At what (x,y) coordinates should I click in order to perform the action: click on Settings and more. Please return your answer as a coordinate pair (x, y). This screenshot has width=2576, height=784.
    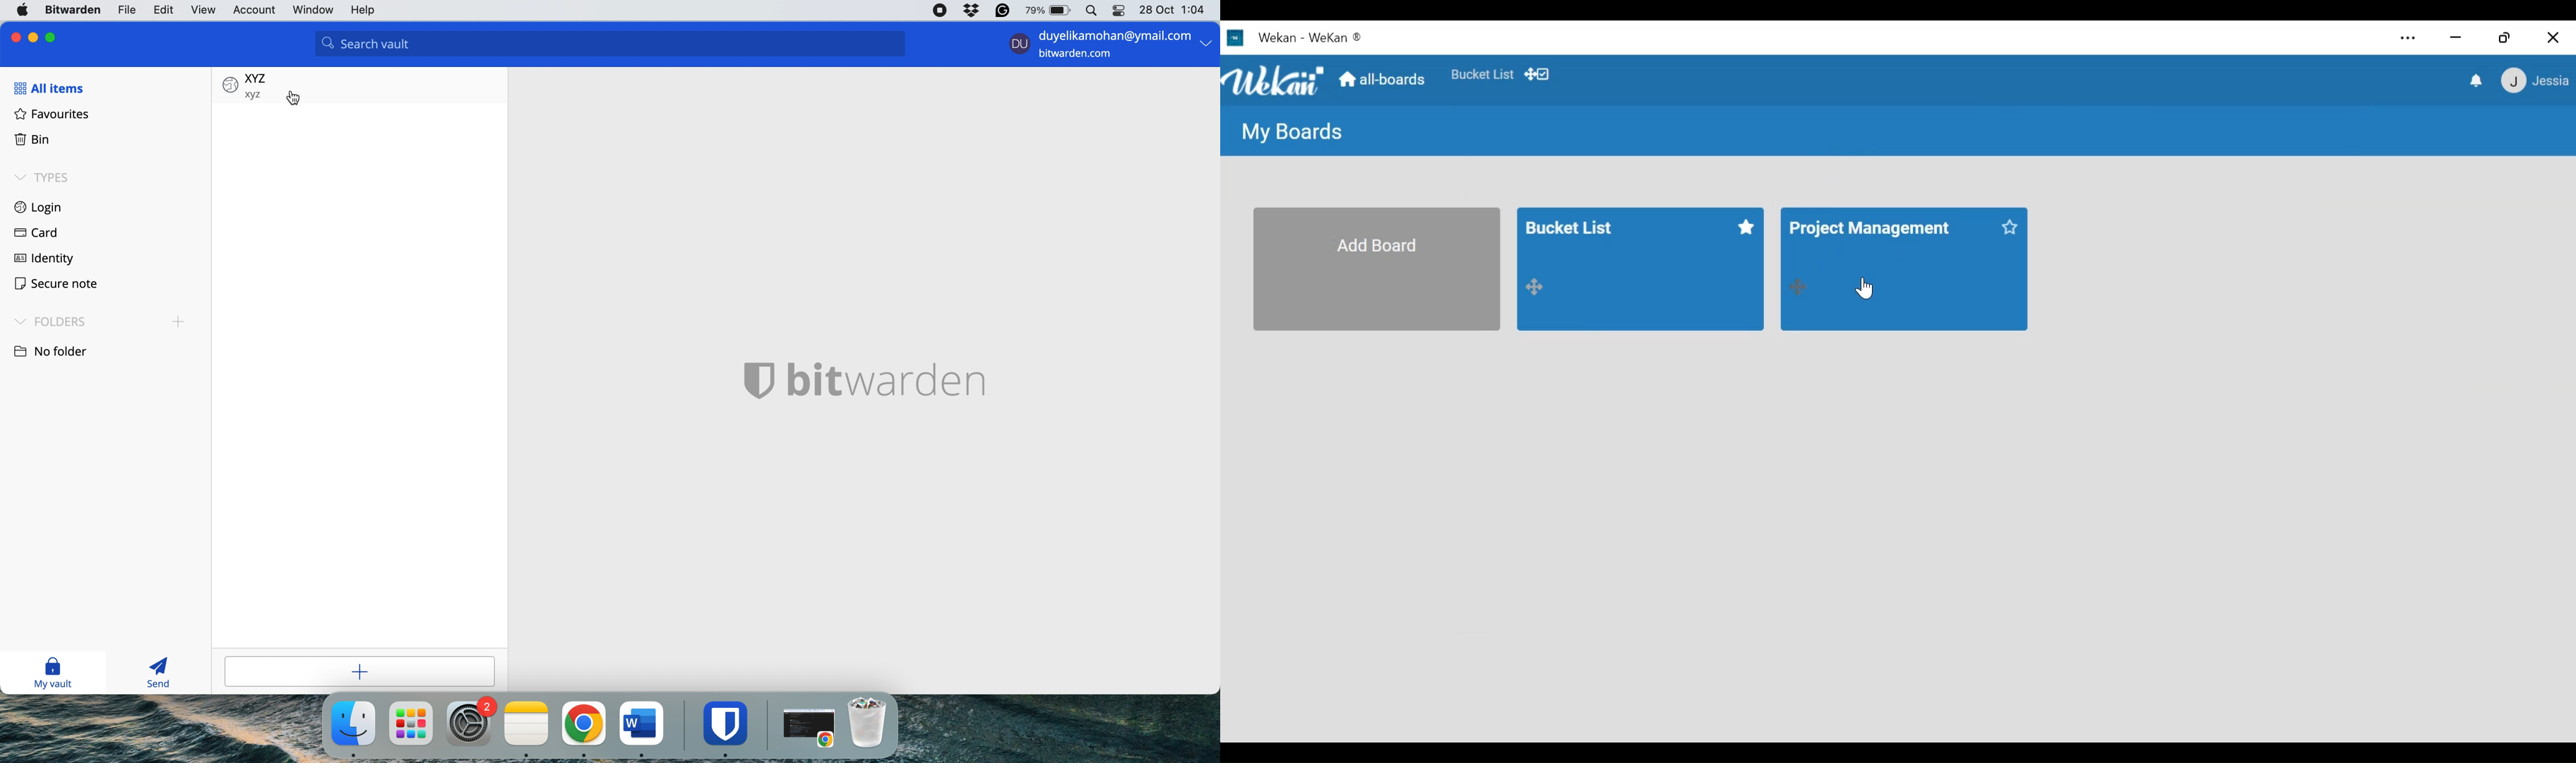
    Looking at the image, I should click on (2407, 40).